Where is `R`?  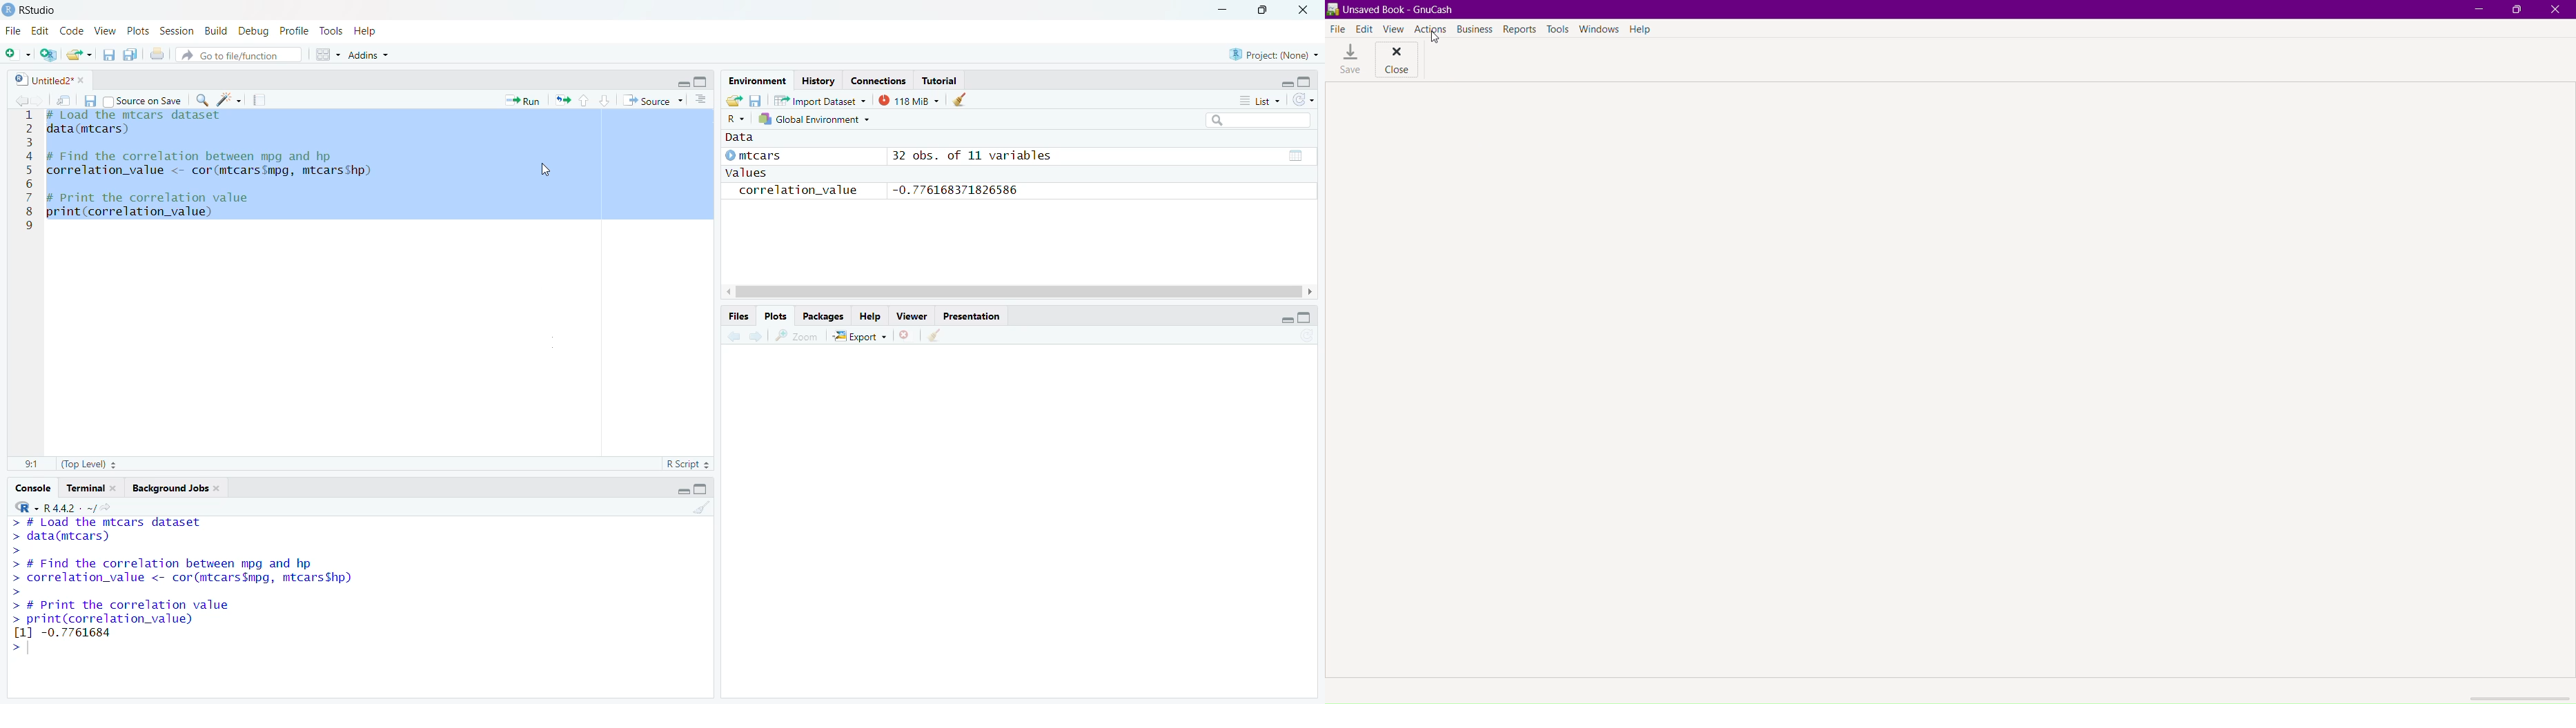
R is located at coordinates (23, 507).